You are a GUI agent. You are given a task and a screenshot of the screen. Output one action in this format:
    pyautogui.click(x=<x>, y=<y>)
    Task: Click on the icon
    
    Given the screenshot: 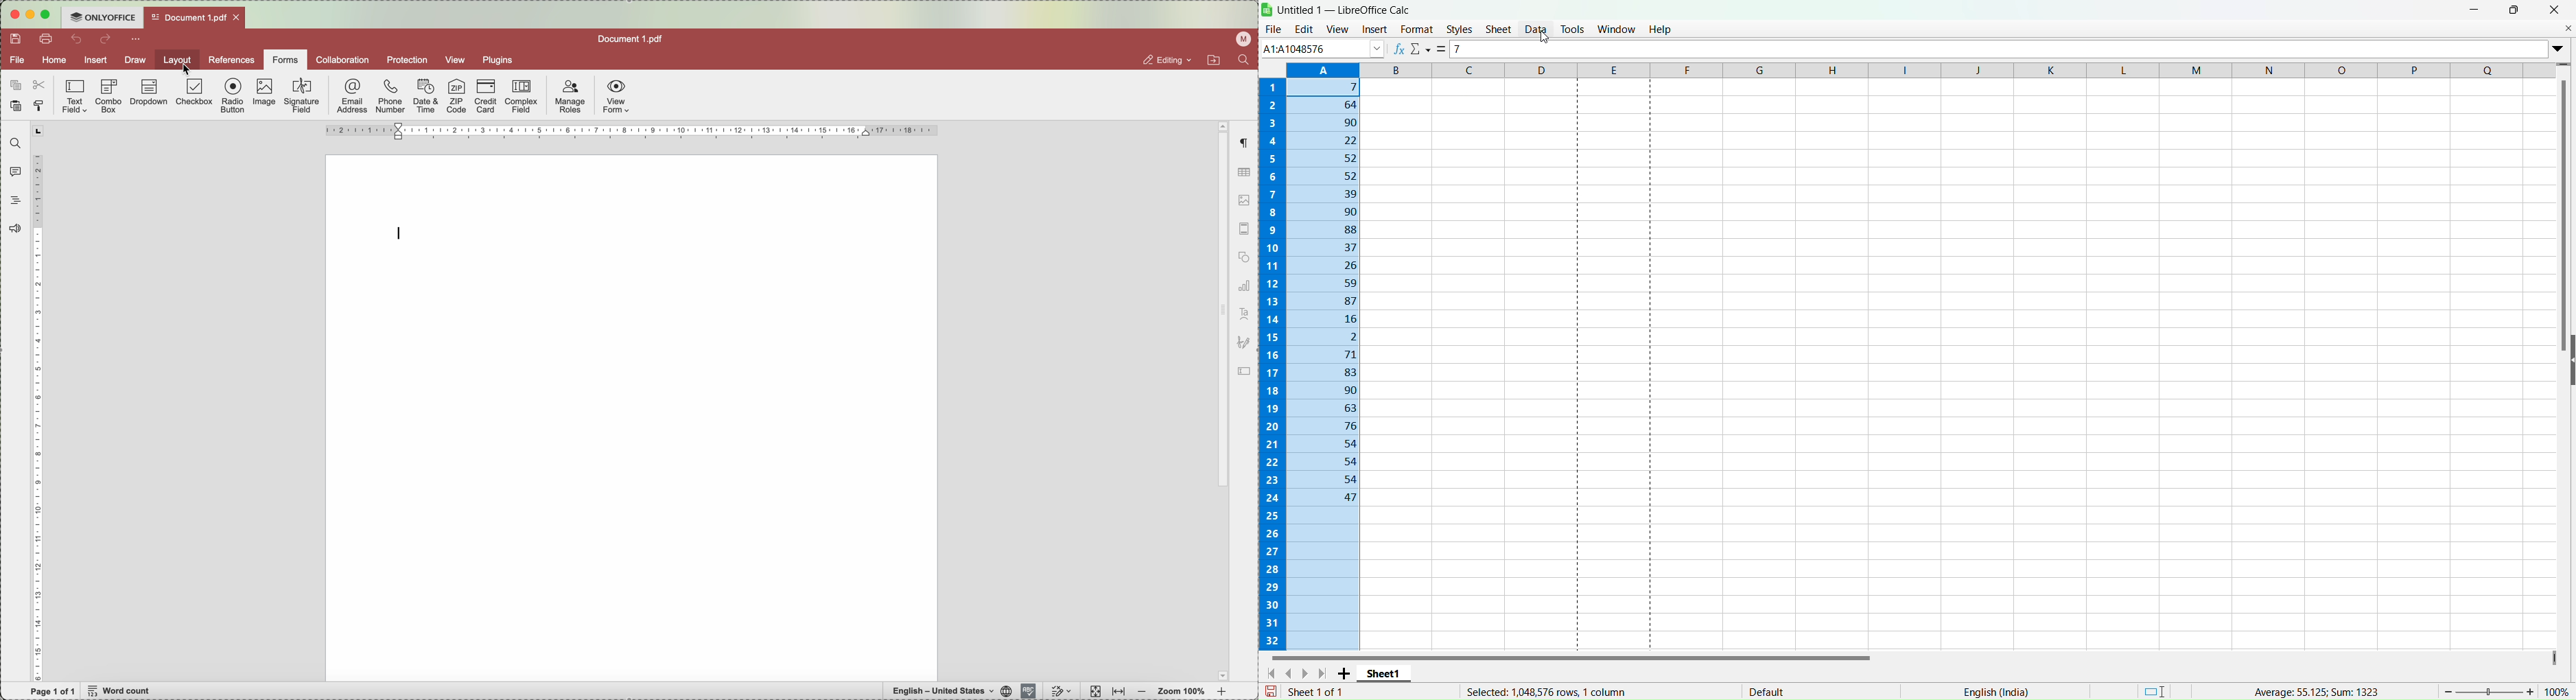 What is the action you would take?
    pyautogui.click(x=1244, y=344)
    